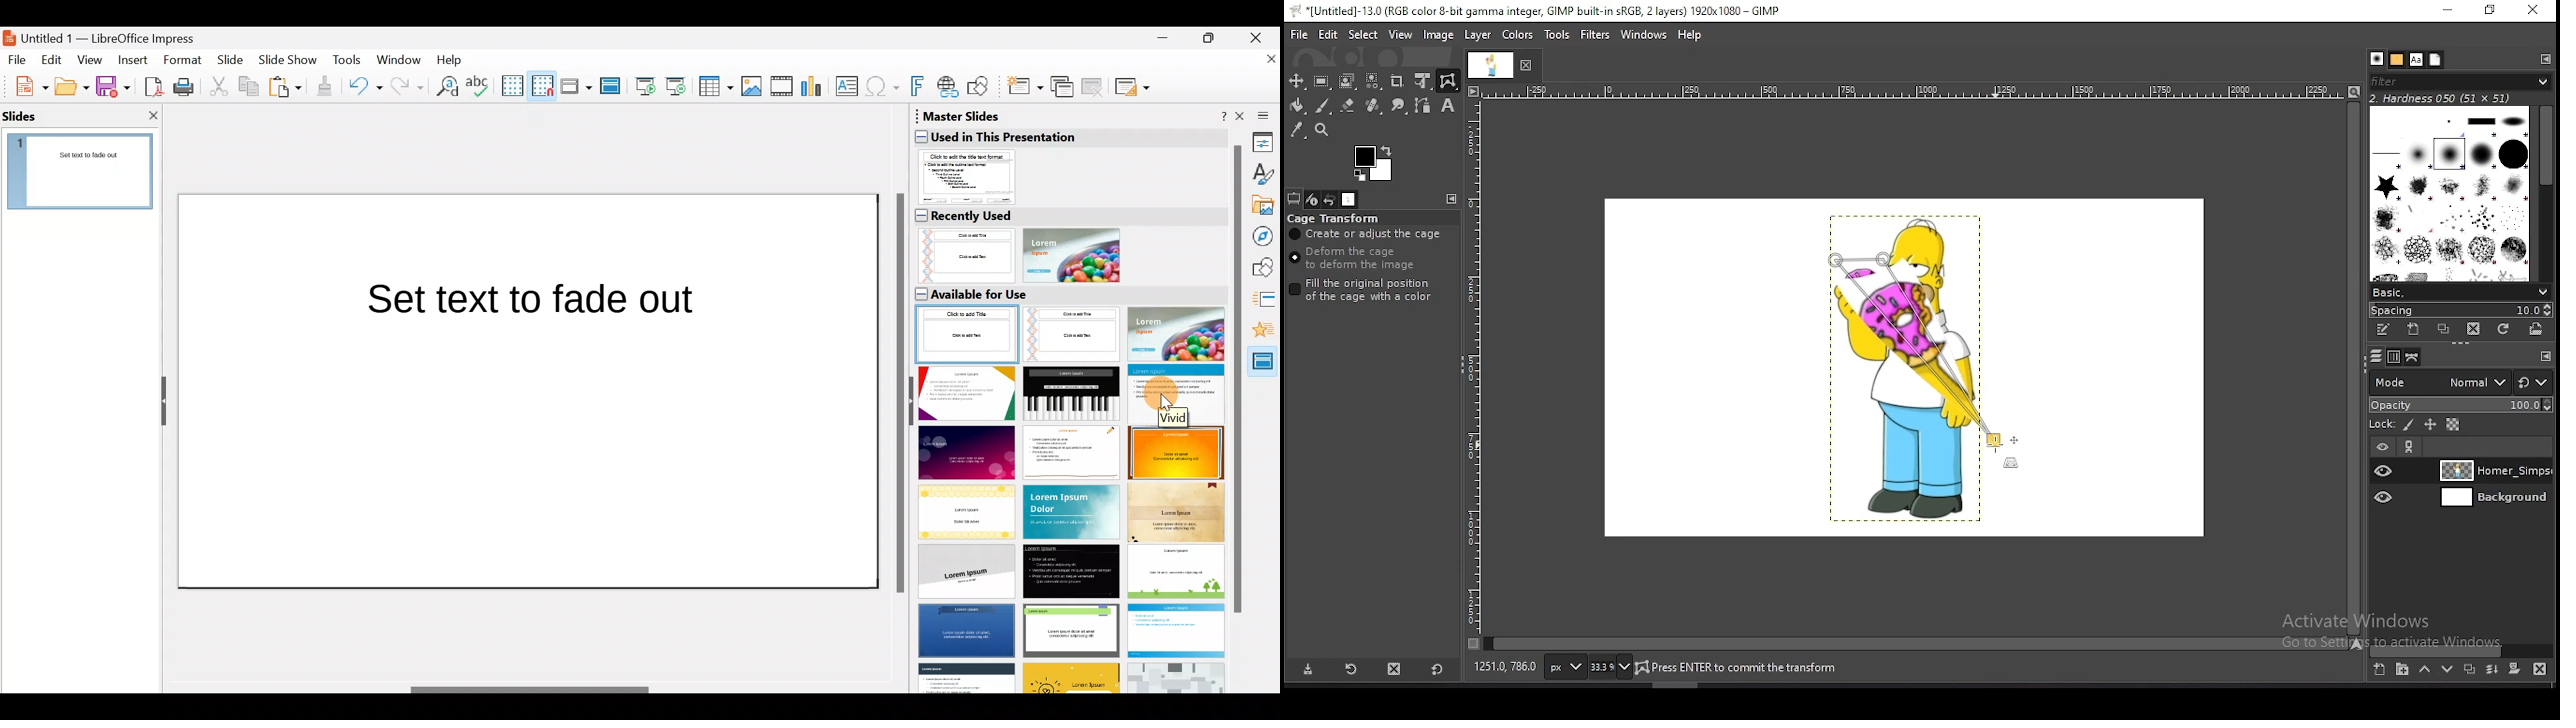 This screenshot has width=2576, height=728. Describe the element at coordinates (109, 35) in the screenshot. I see `Document name` at that location.